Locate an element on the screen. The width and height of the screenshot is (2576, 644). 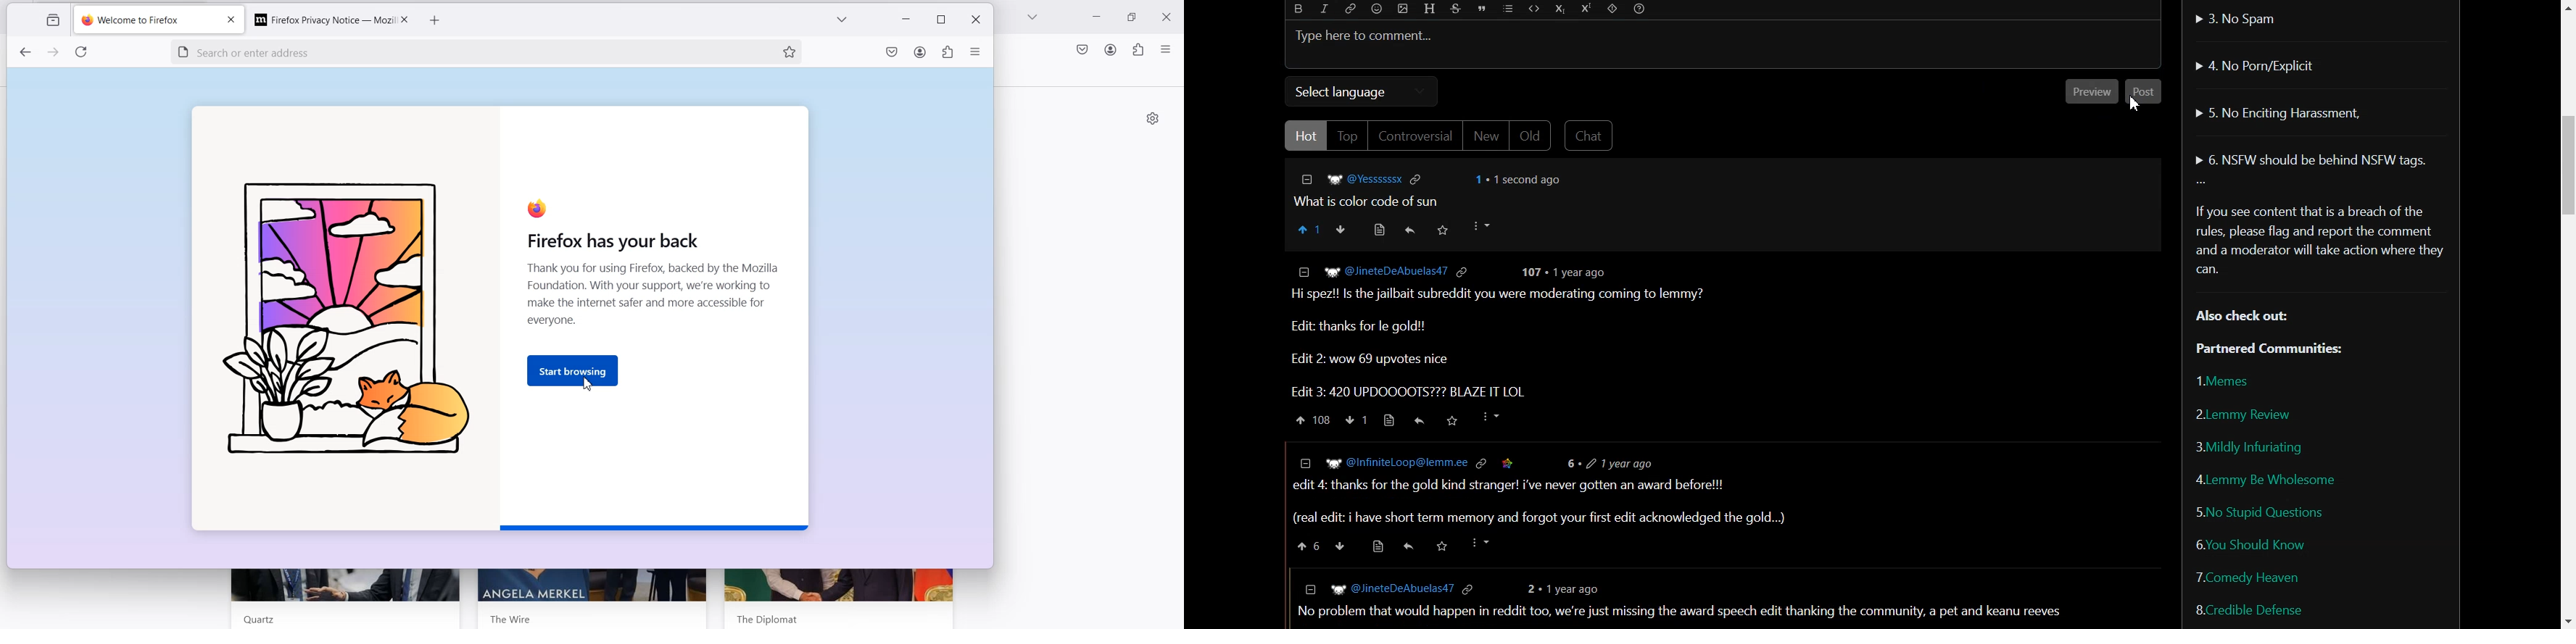
 1 year ago is located at coordinates (1567, 589).